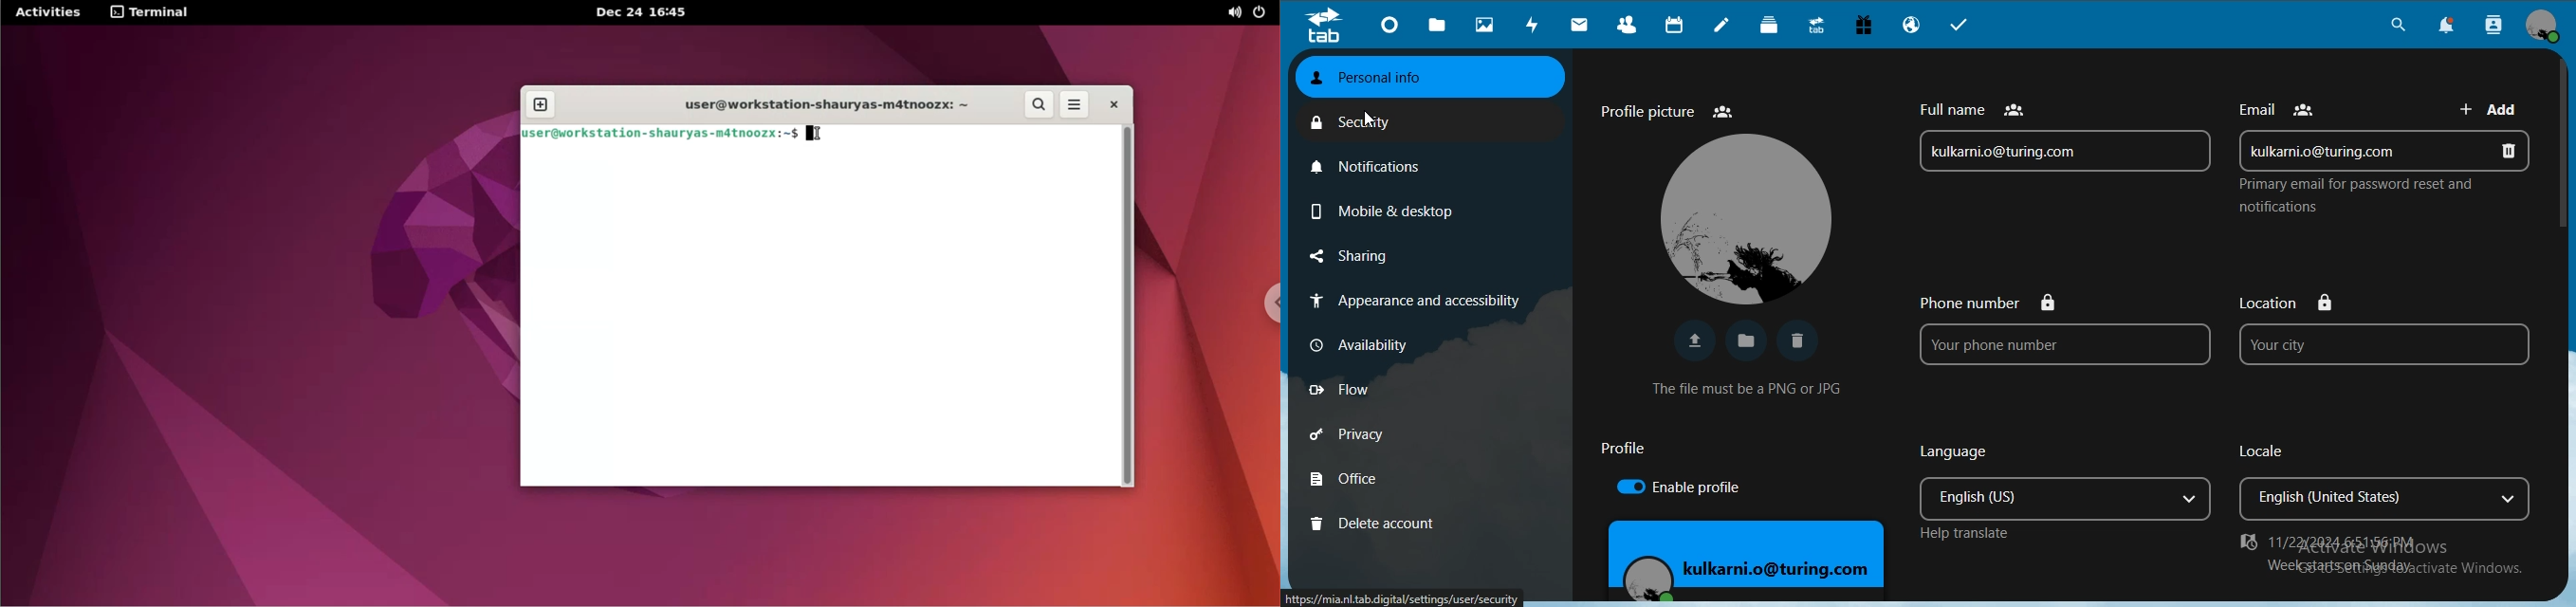 The height and width of the screenshot is (616, 2576). Describe the element at coordinates (1373, 437) in the screenshot. I see `privacy` at that location.